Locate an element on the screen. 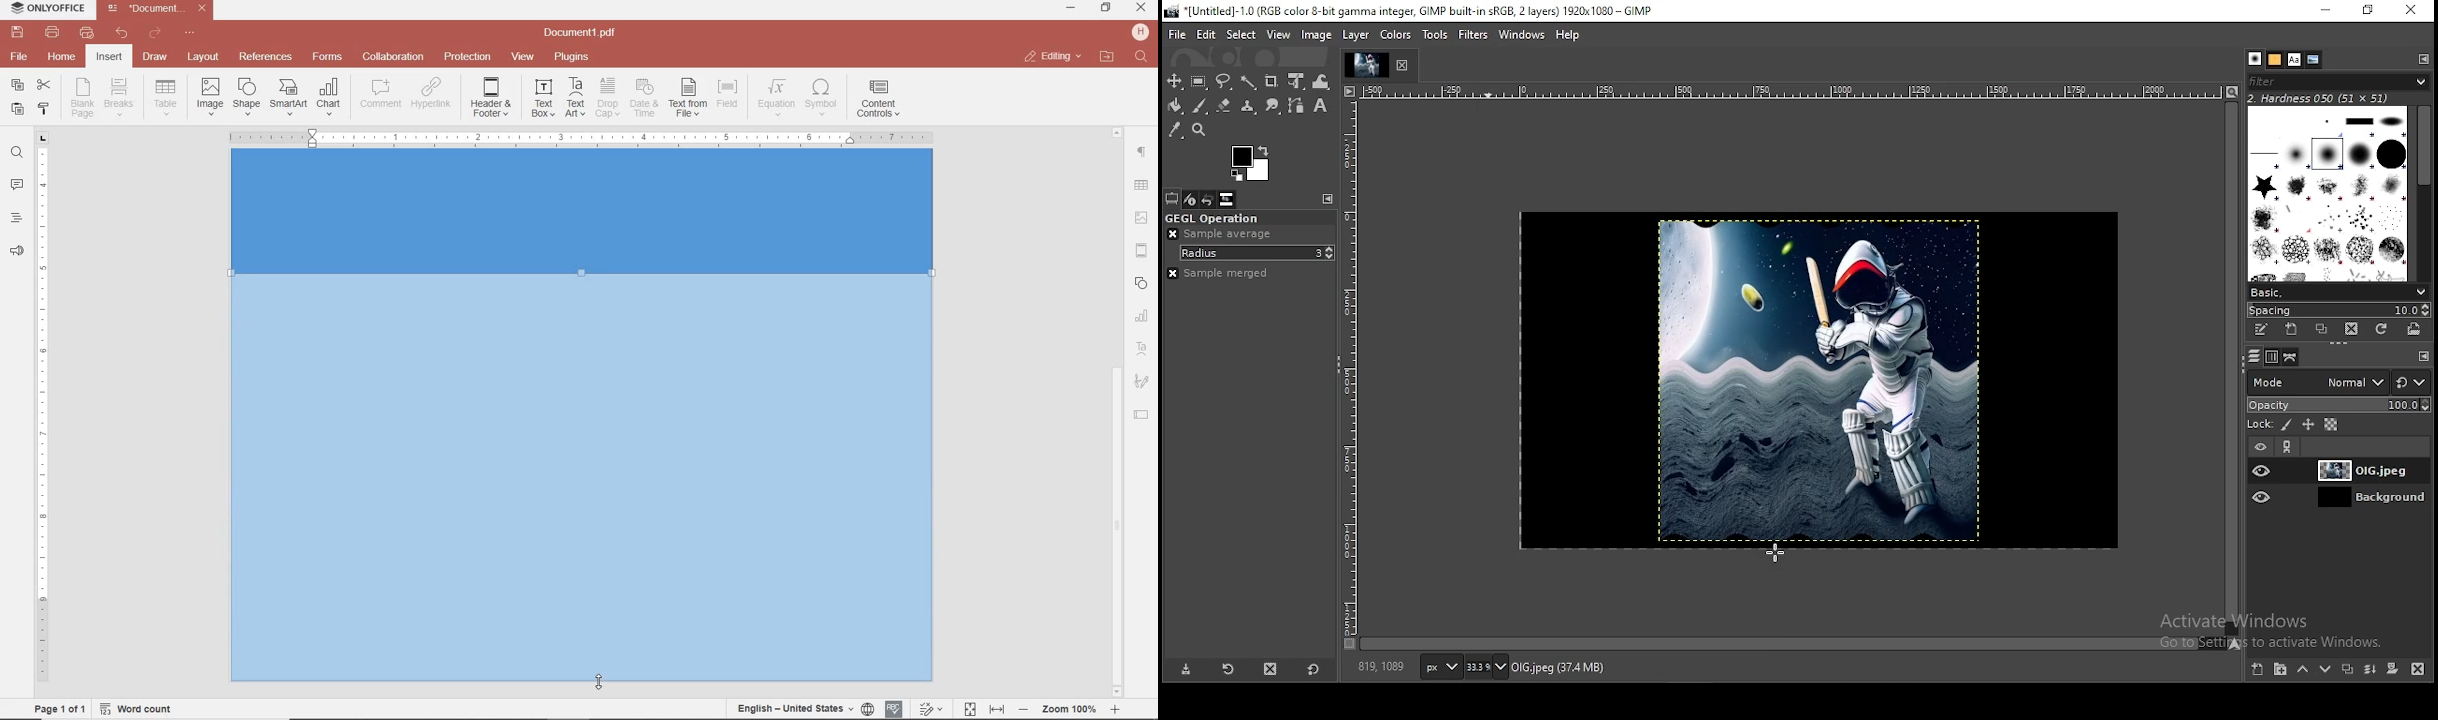  TEXT ART is located at coordinates (1143, 350).